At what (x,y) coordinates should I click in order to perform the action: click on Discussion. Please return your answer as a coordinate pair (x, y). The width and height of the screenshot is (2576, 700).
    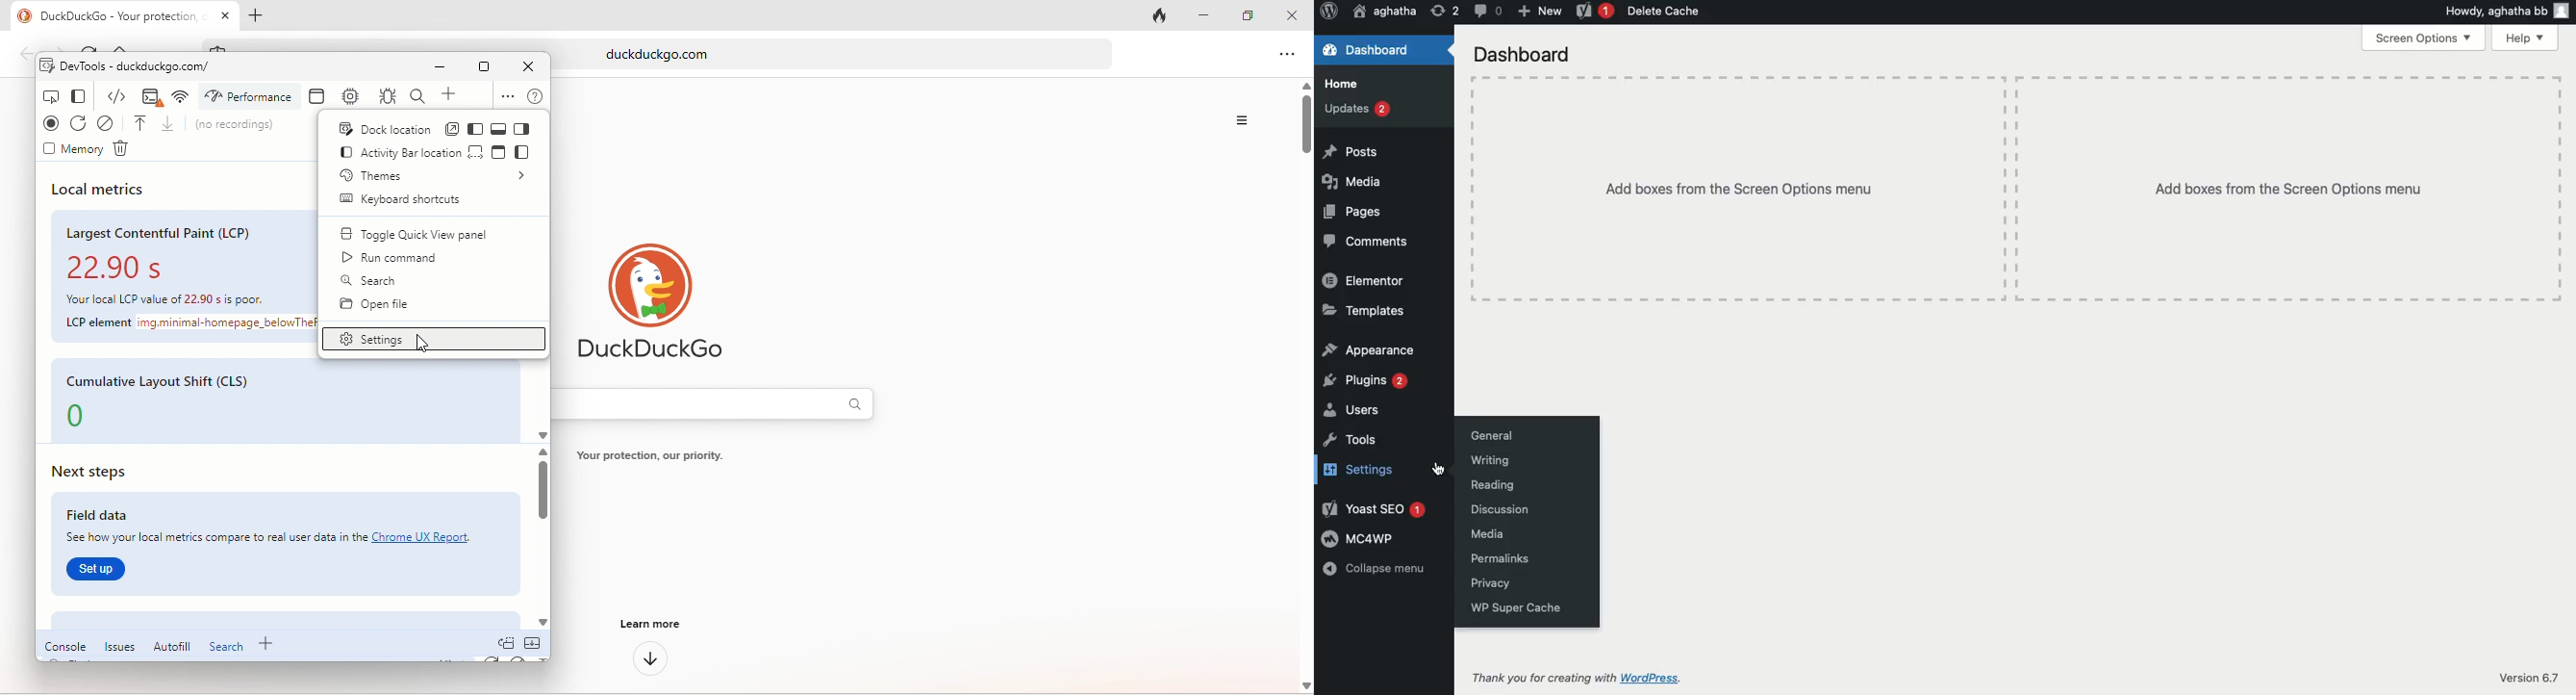
    Looking at the image, I should click on (1495, 509).